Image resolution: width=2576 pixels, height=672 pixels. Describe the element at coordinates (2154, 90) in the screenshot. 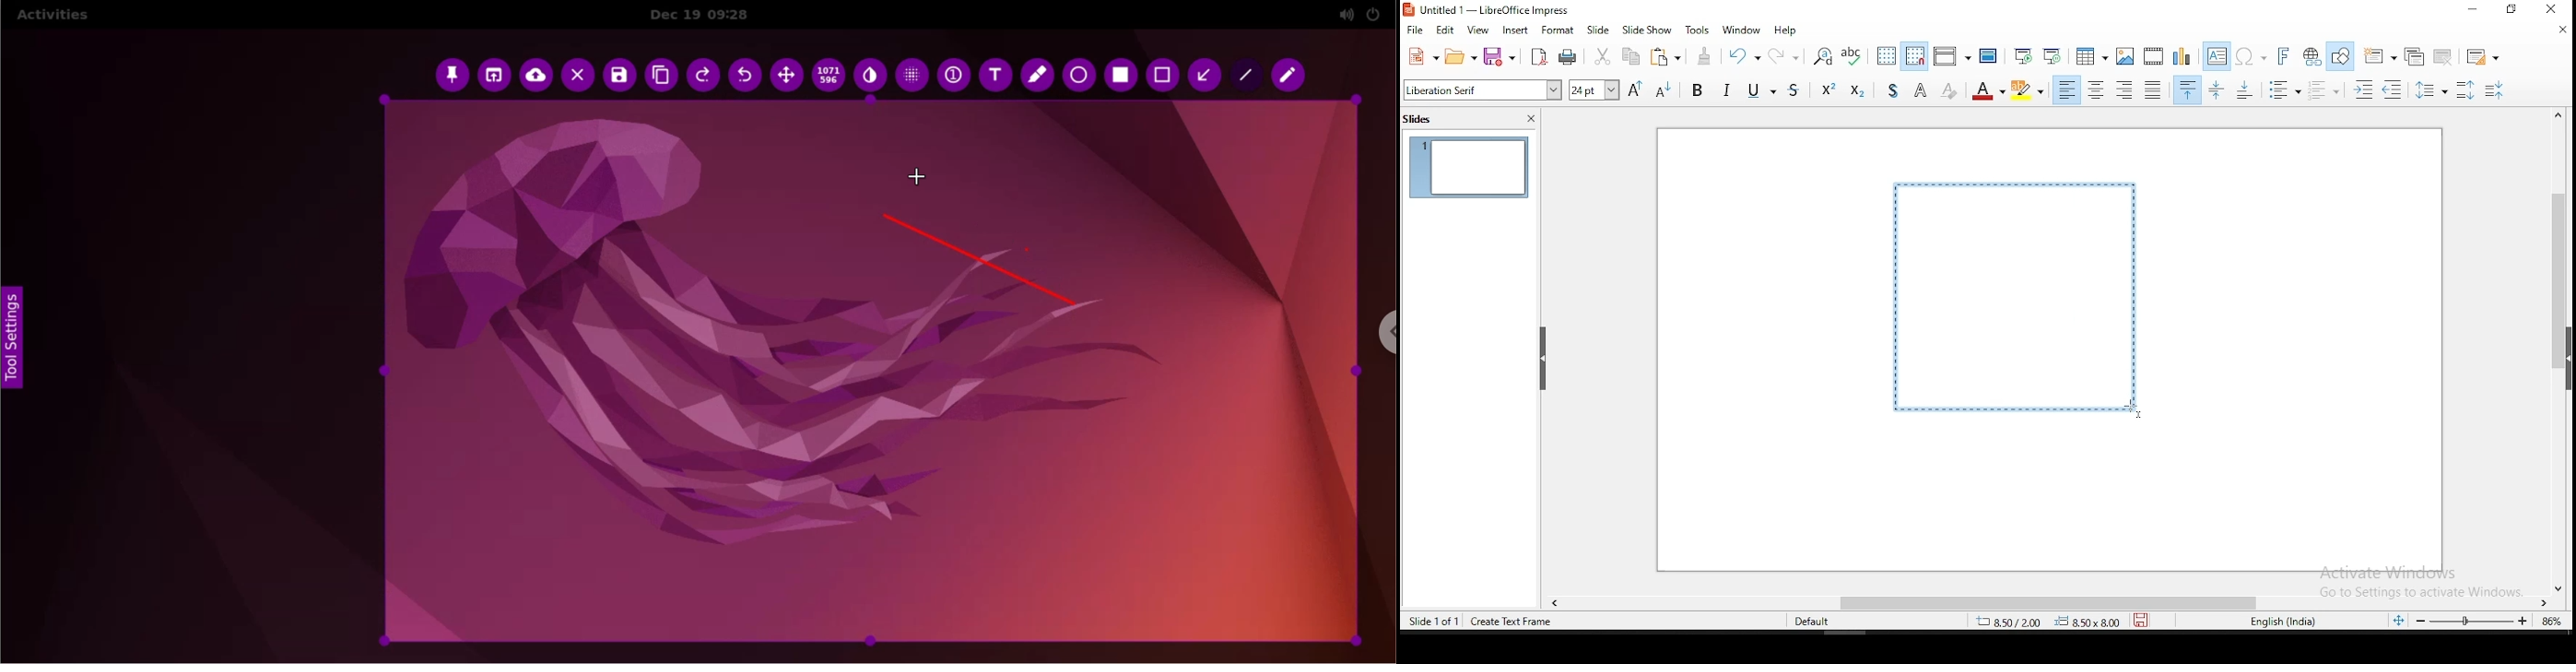

I see `justified` at that location.